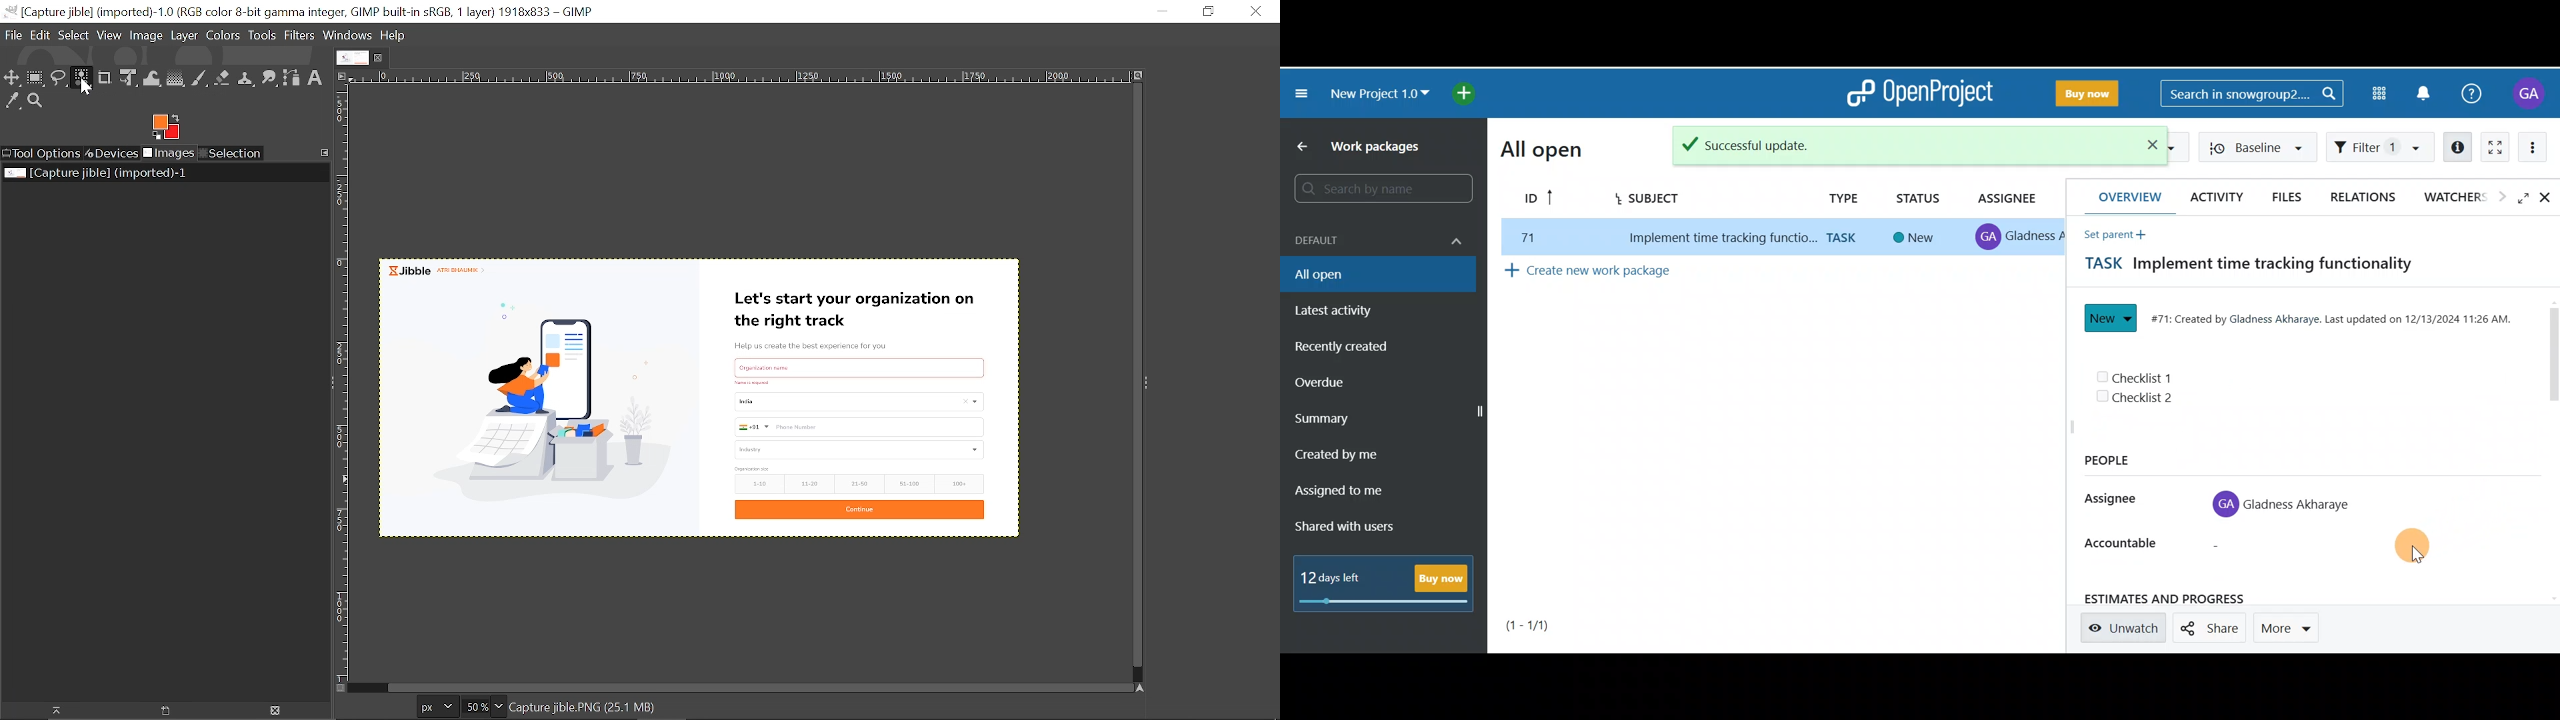 This screenshot has width=2576, height=728. Describe the element at coordinates (2225, 506) in the screenshot. I see `profile icon` at that location.